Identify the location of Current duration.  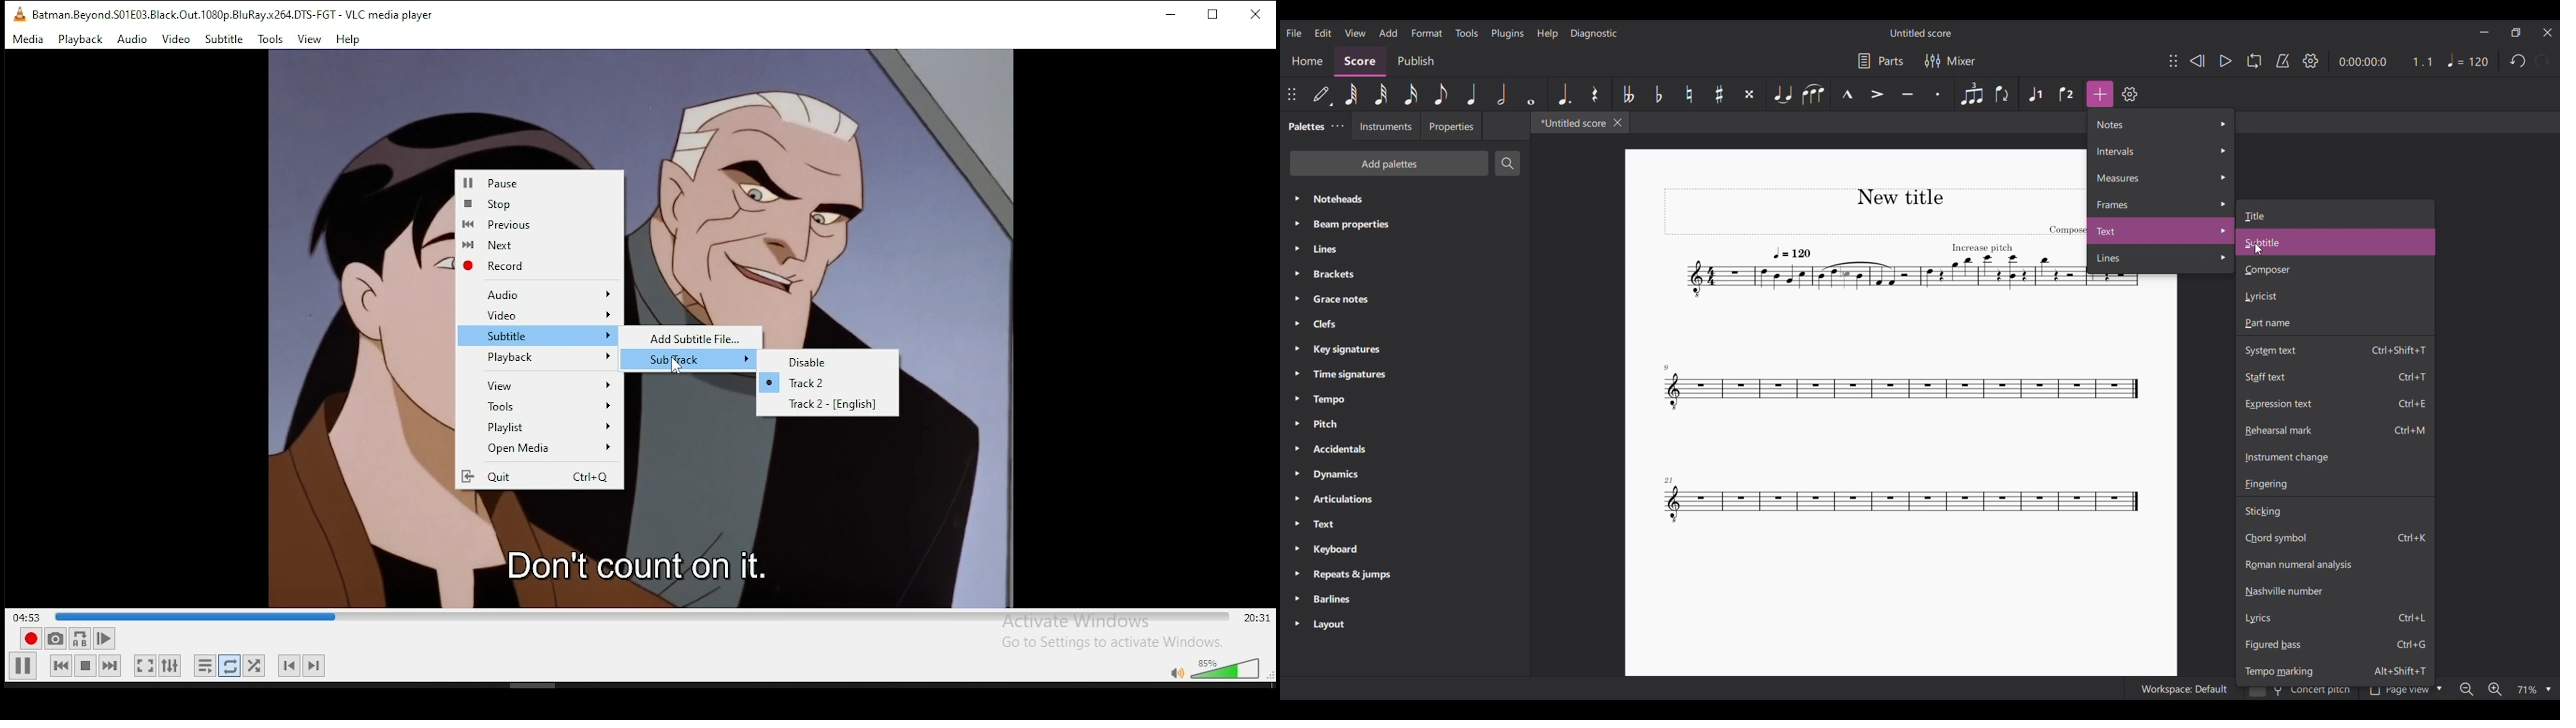
(2361, 61).